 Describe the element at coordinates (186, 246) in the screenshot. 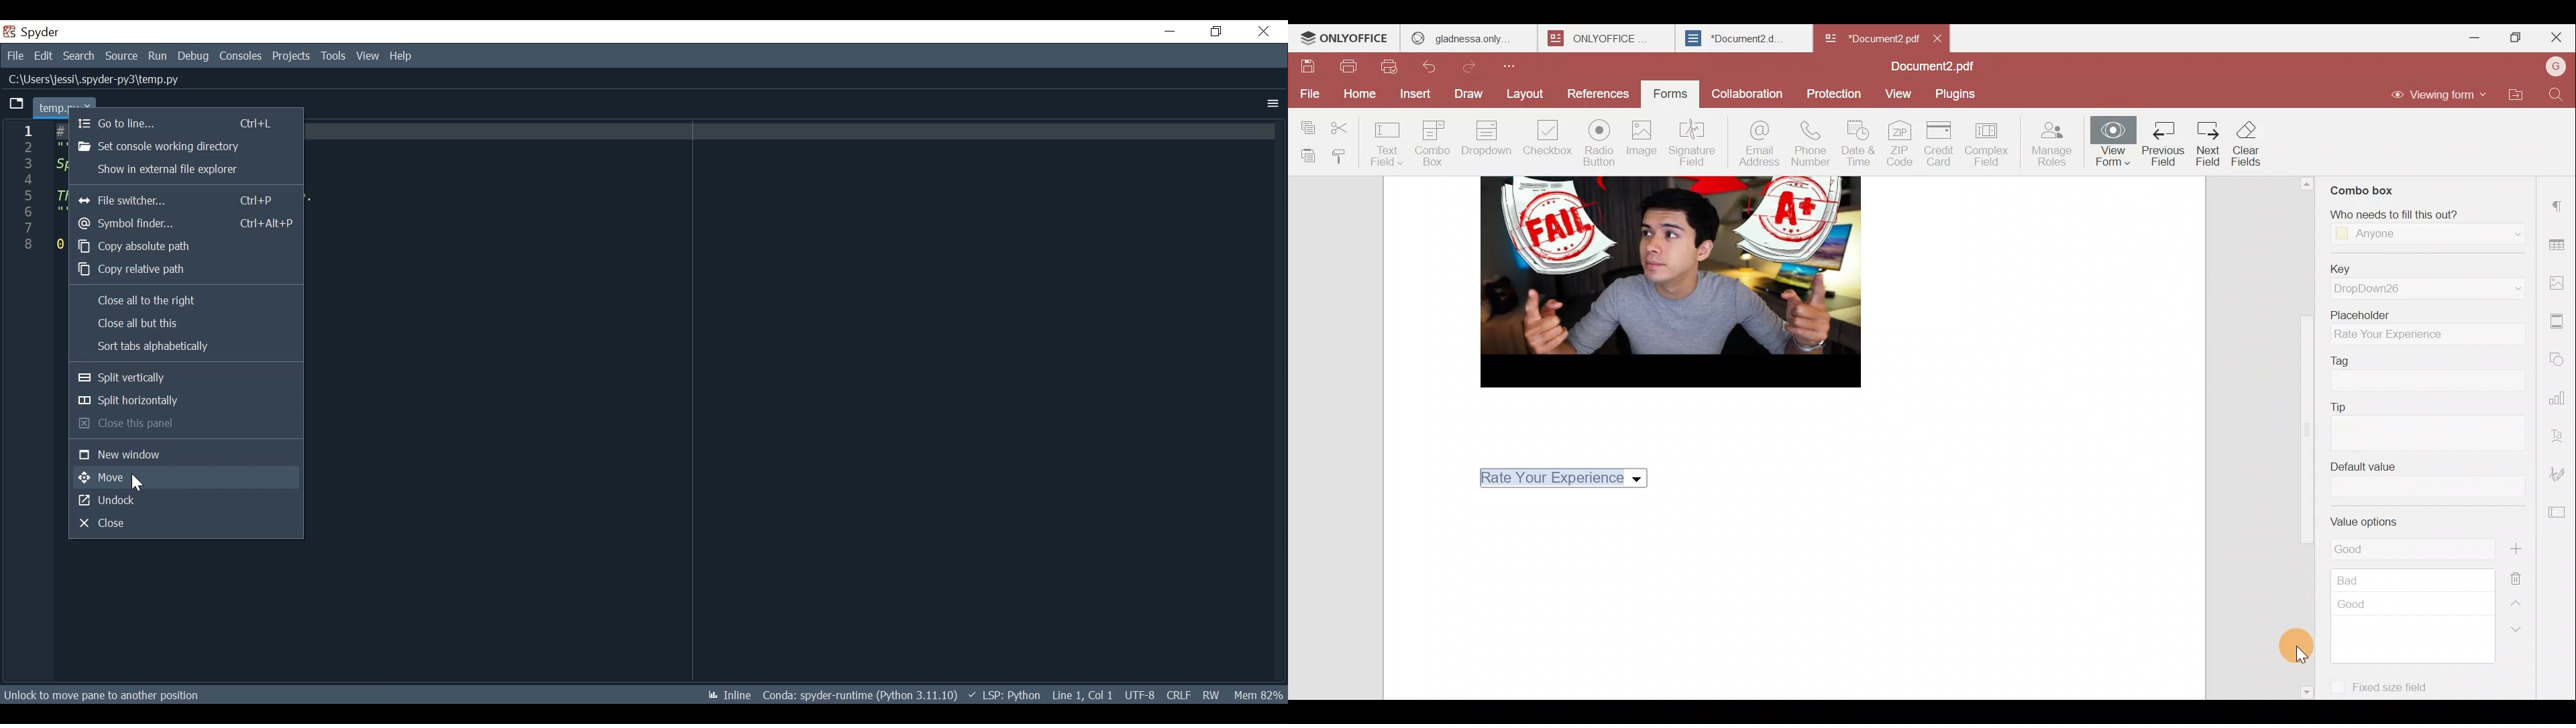

I see `Copy absolute path` at that location.